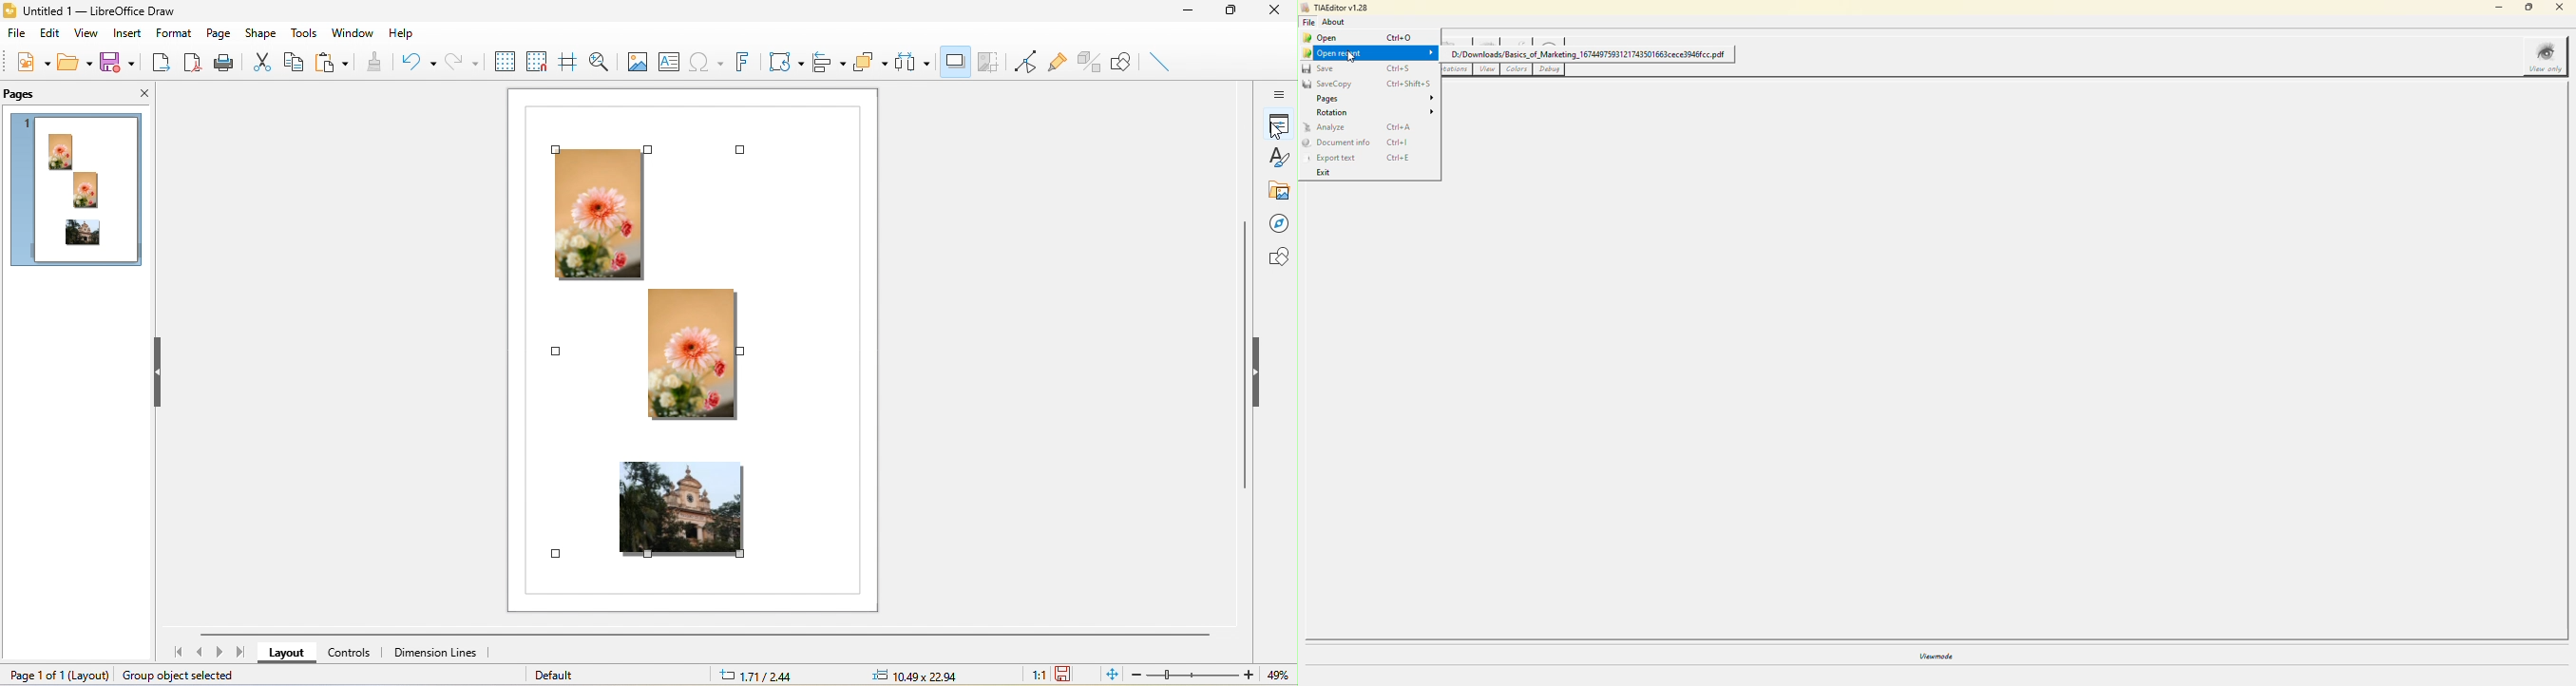  What do you see at coordinates (1023, 64) in the screenshot?
I see `toggle point edit mode` at bounding box center [1023, 64].